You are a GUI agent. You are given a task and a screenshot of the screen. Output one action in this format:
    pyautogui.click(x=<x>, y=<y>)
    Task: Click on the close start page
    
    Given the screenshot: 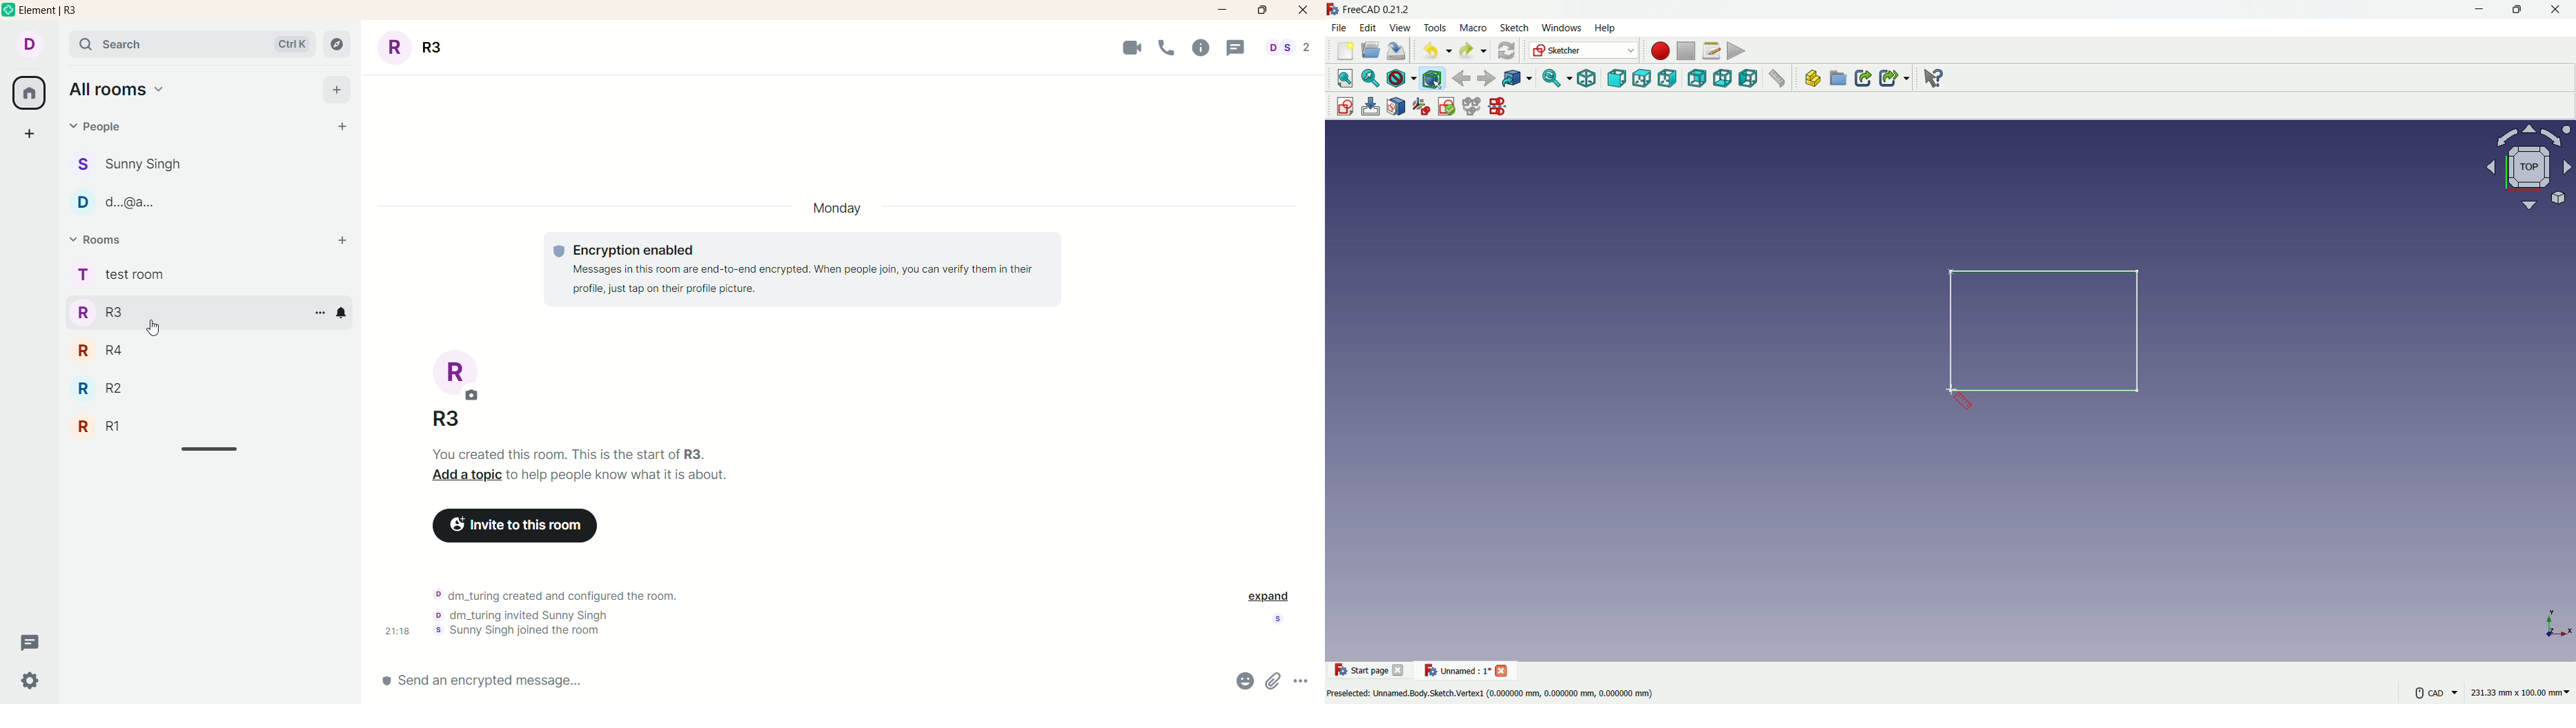 What is the action you would take?
    pyautogui.click(x=1400, y=673)
    